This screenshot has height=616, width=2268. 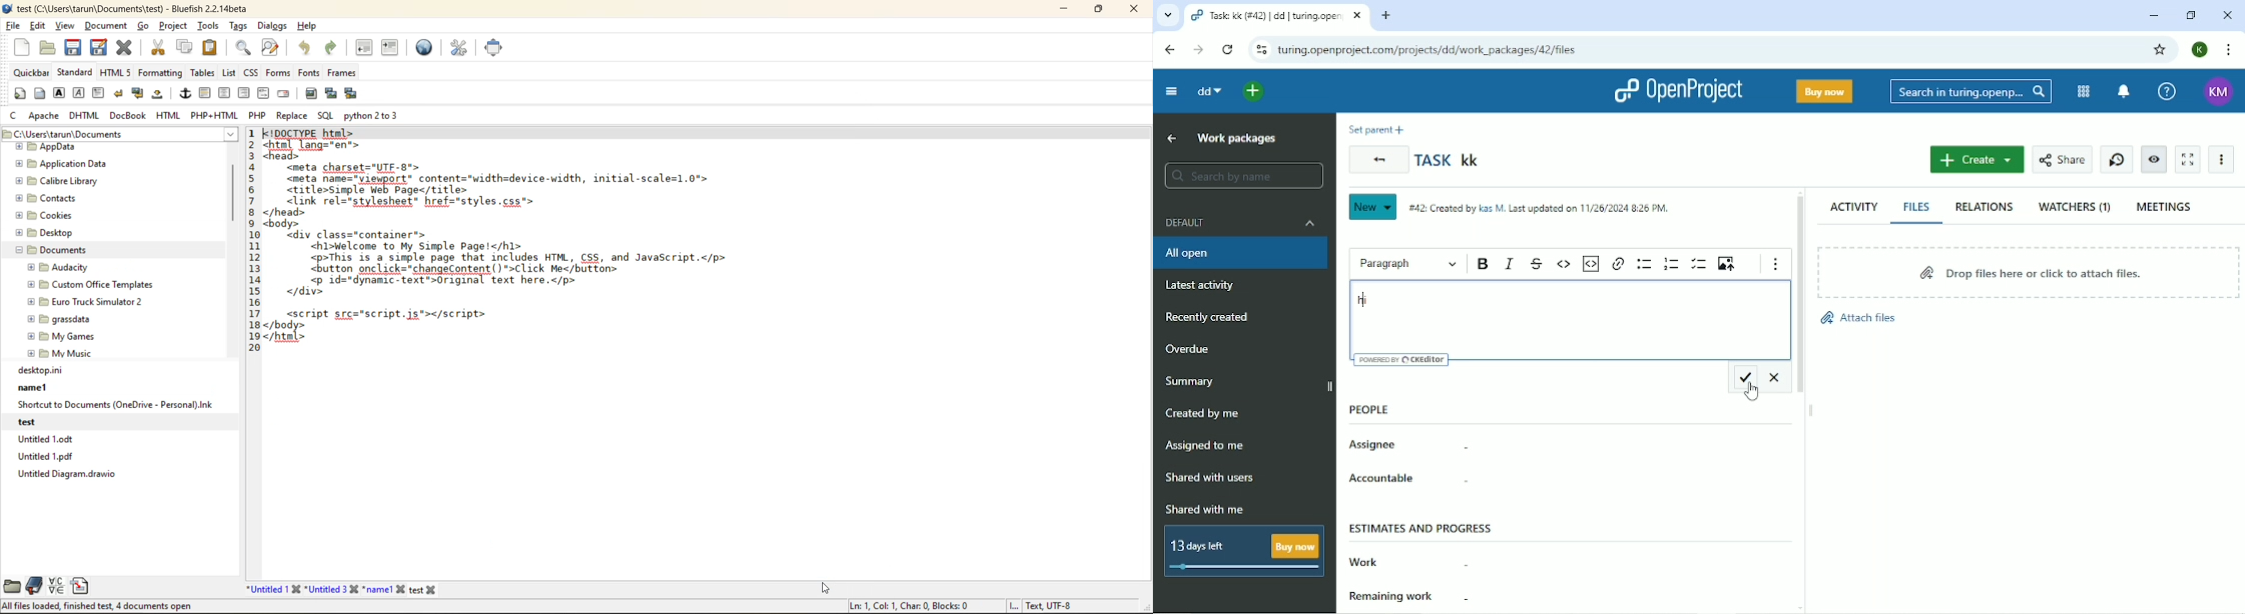 What do you see at coordinates (1403, 480) in the screenshot?
I see `Accountable` at bounding box center [1403, 480].